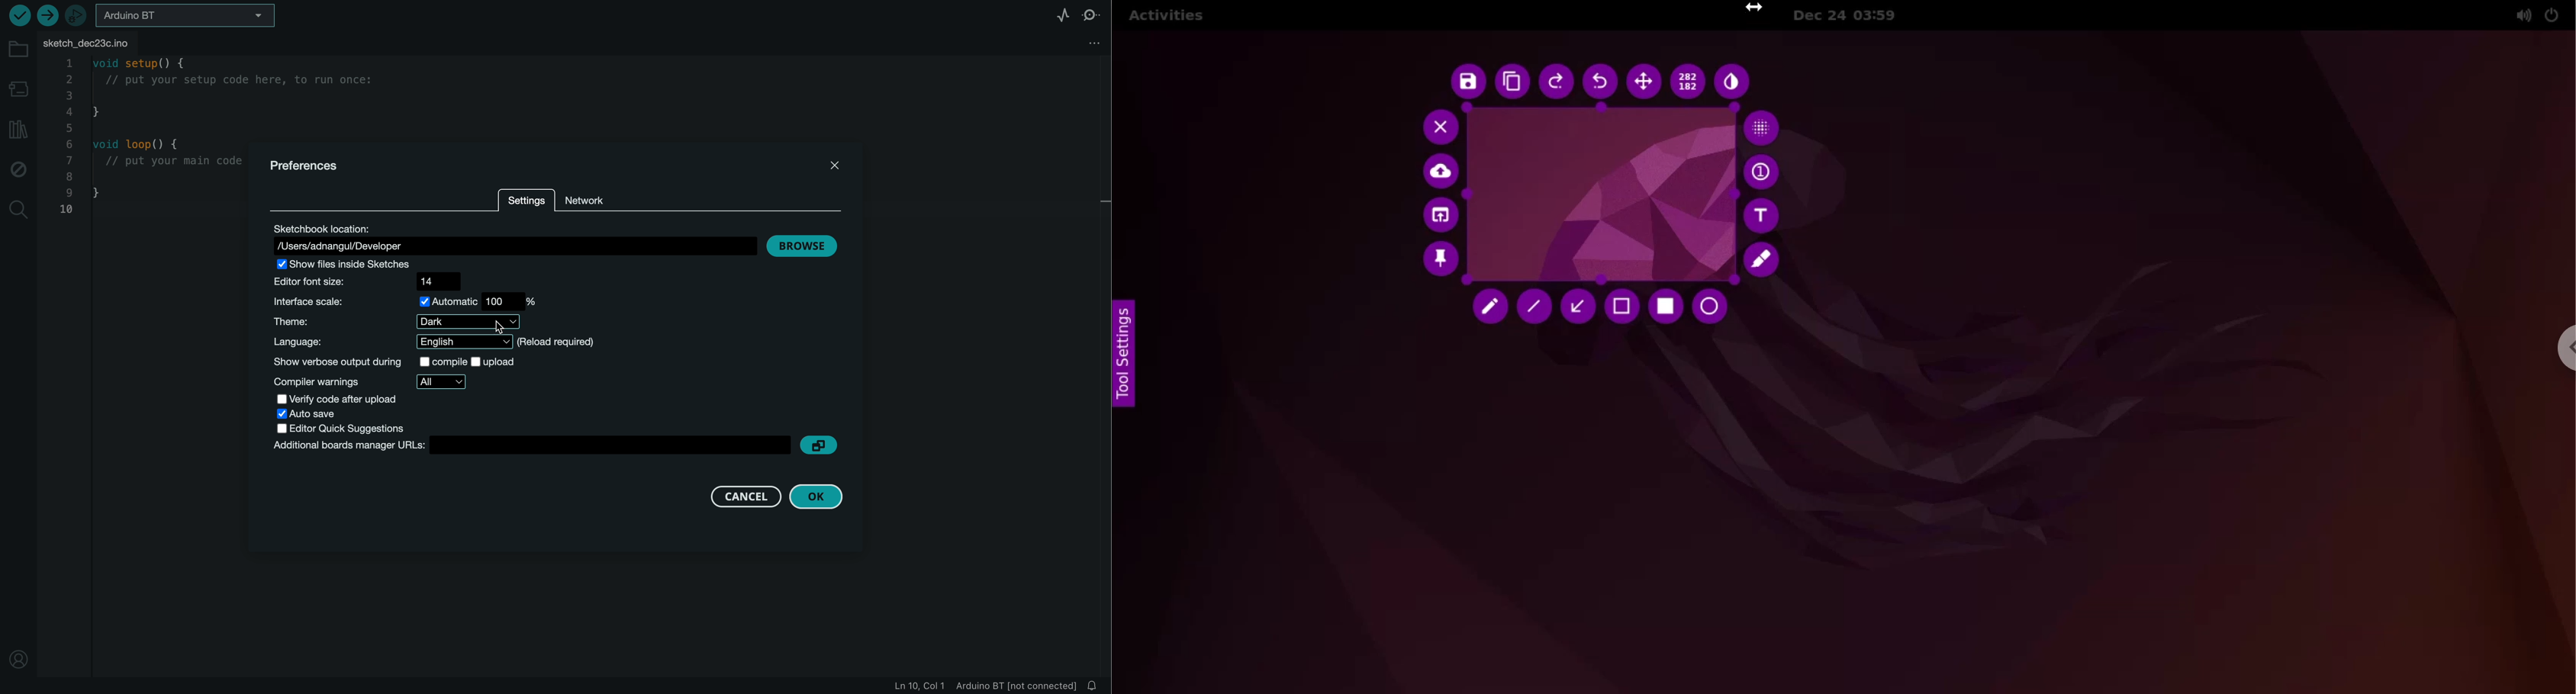  I want to click on cancel capture, so click(1435, 128).